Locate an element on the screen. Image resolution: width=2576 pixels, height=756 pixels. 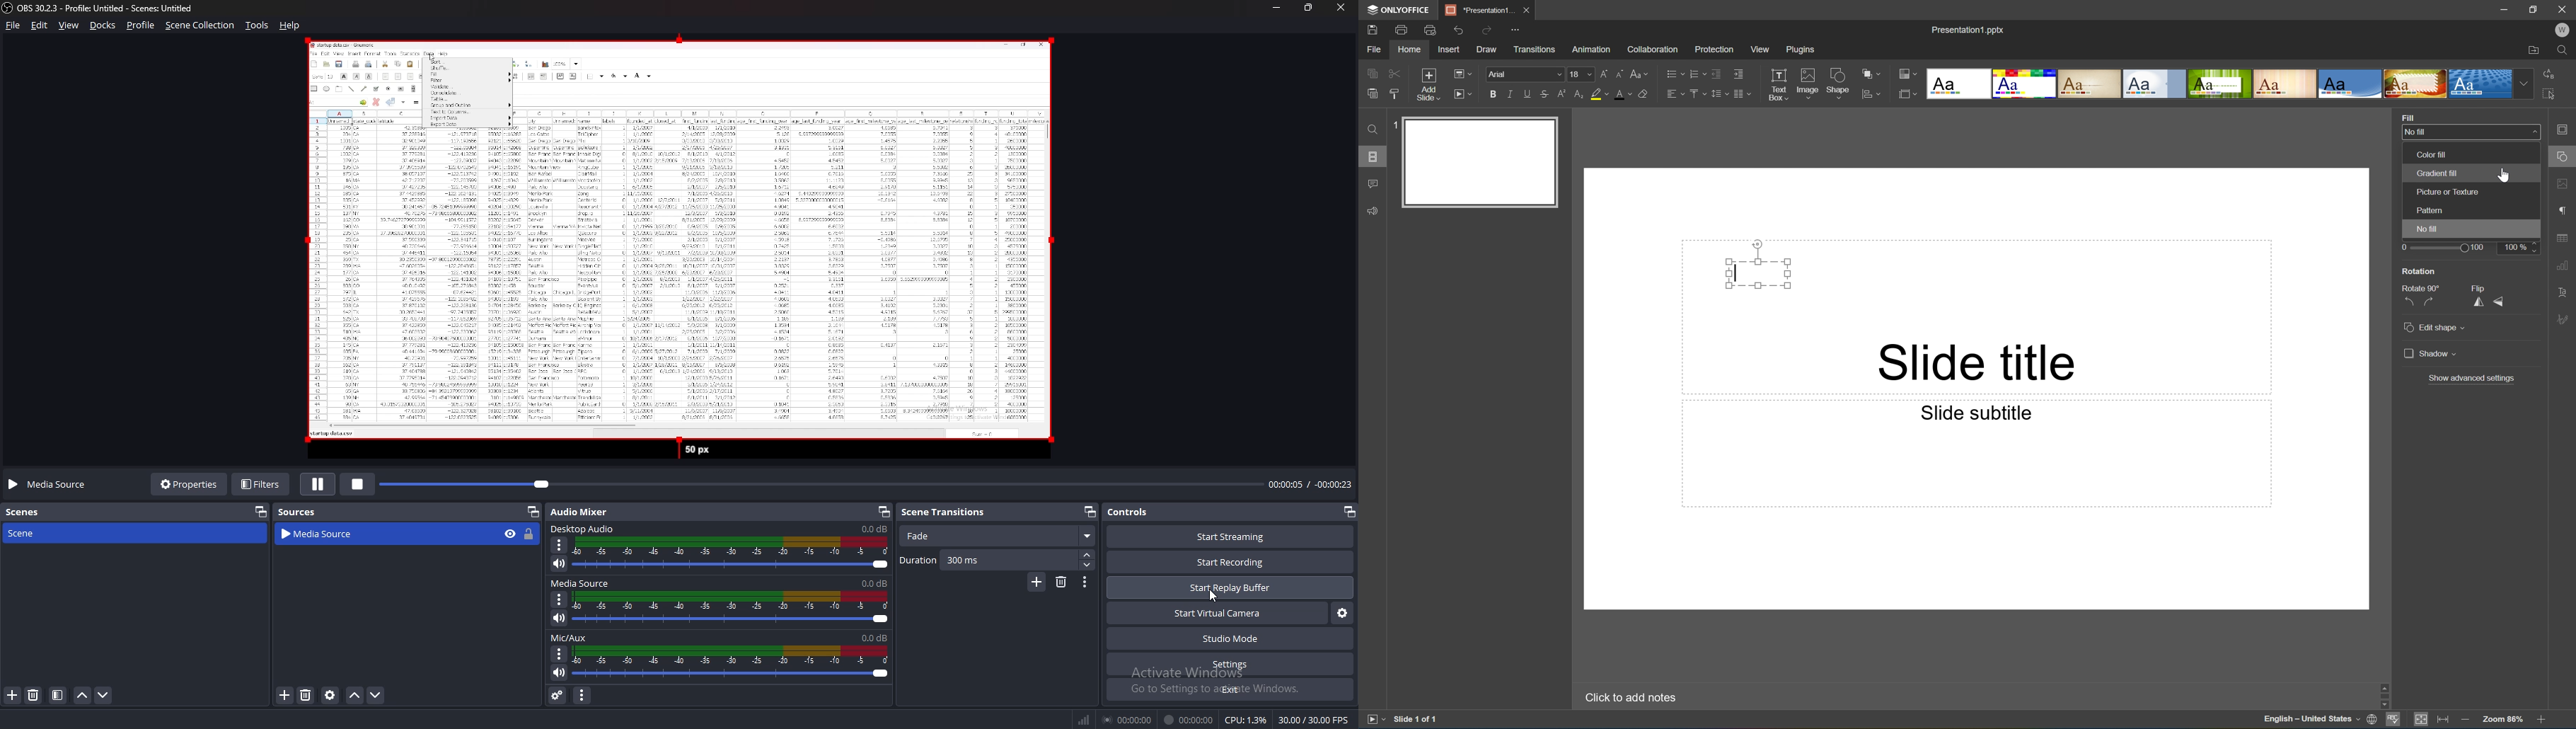
Plugins is located at coordinates (1803, 49).